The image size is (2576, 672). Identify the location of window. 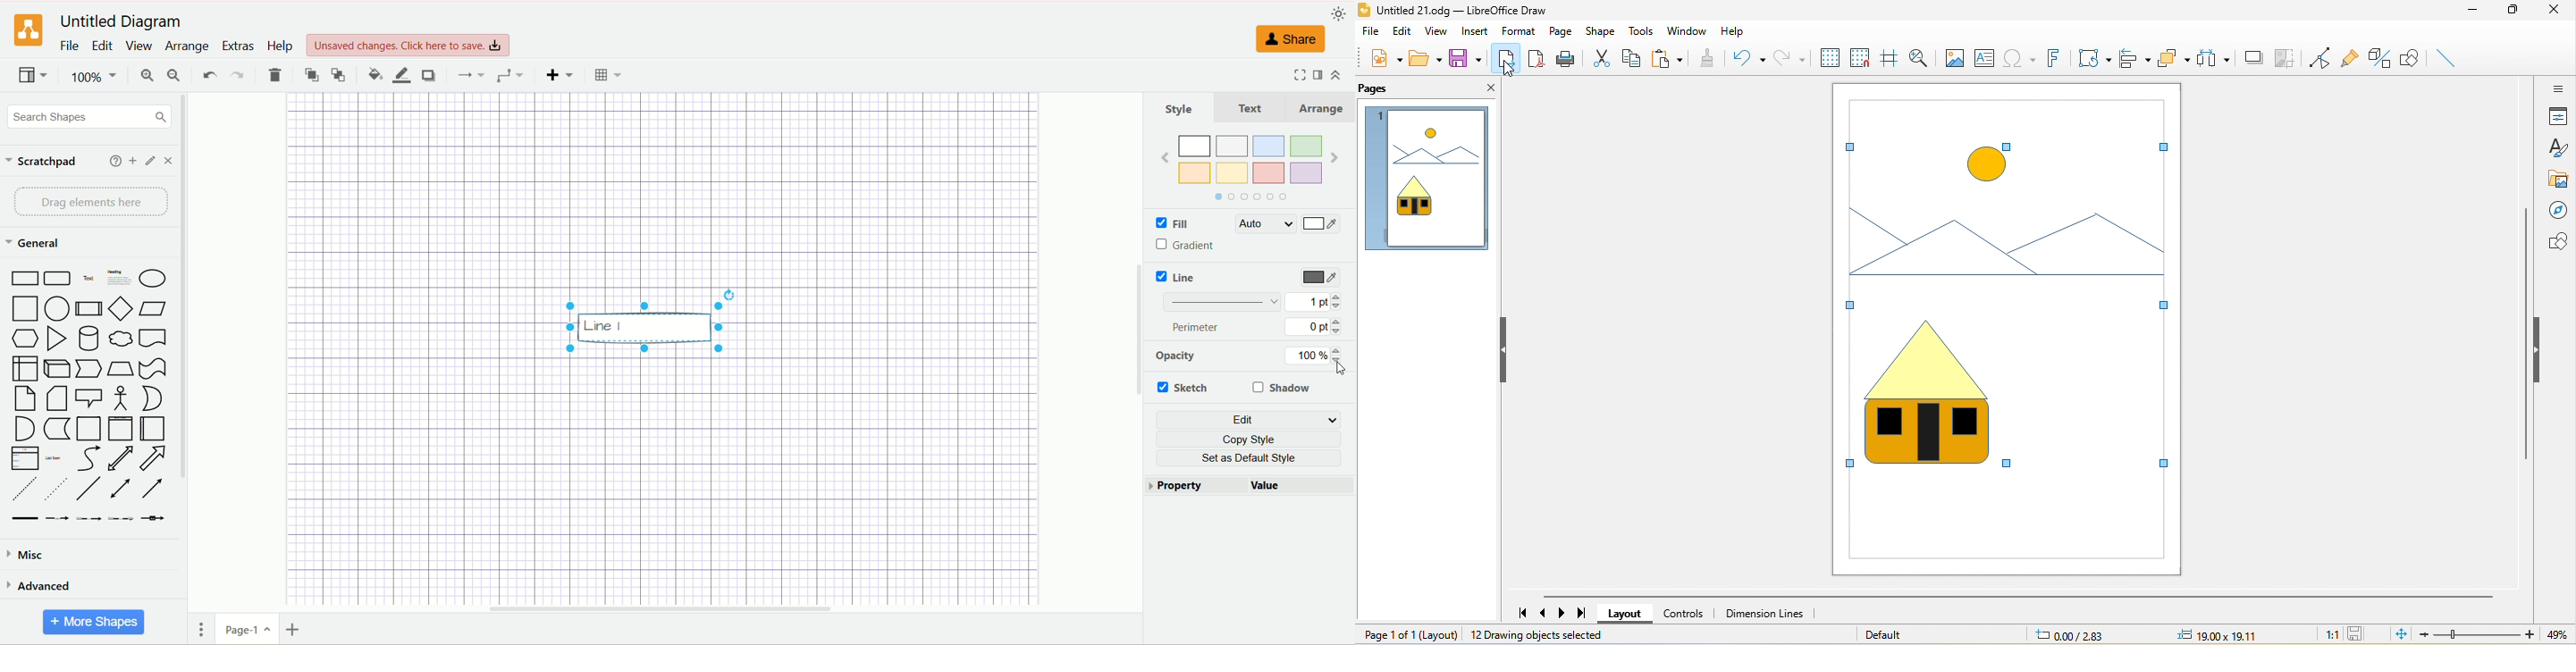
(1686, 31).